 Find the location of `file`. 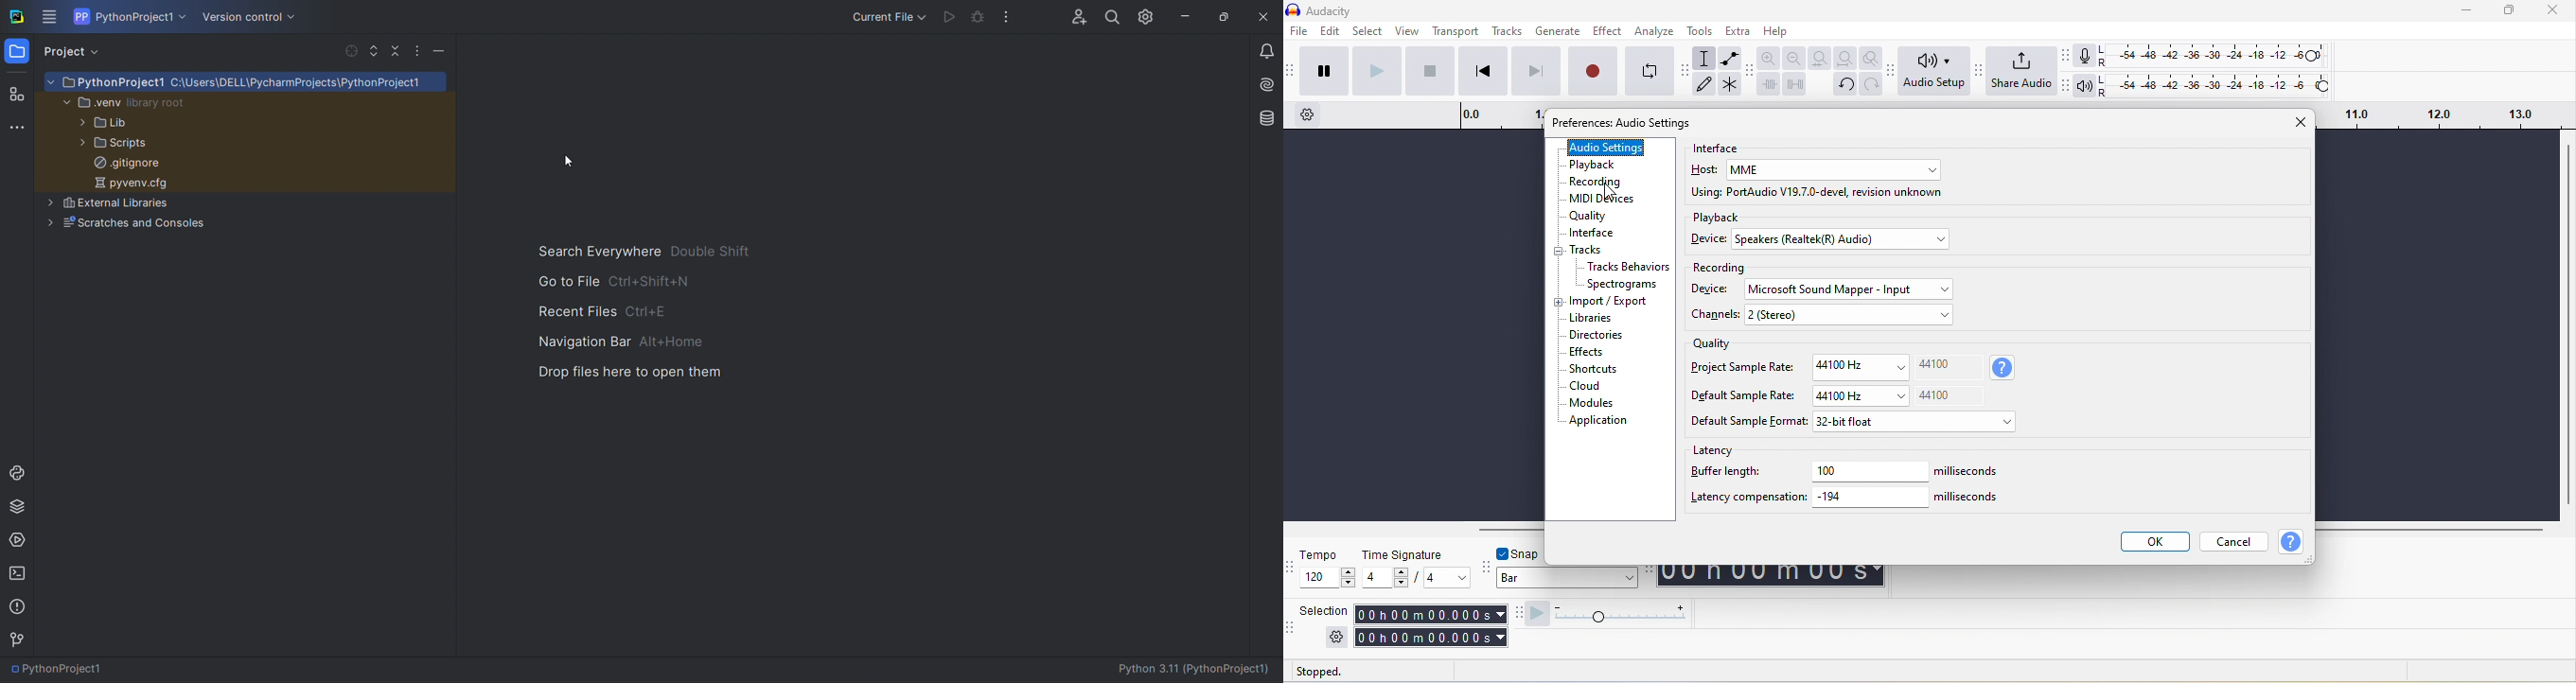

file is located at coordinates (1300, 32).